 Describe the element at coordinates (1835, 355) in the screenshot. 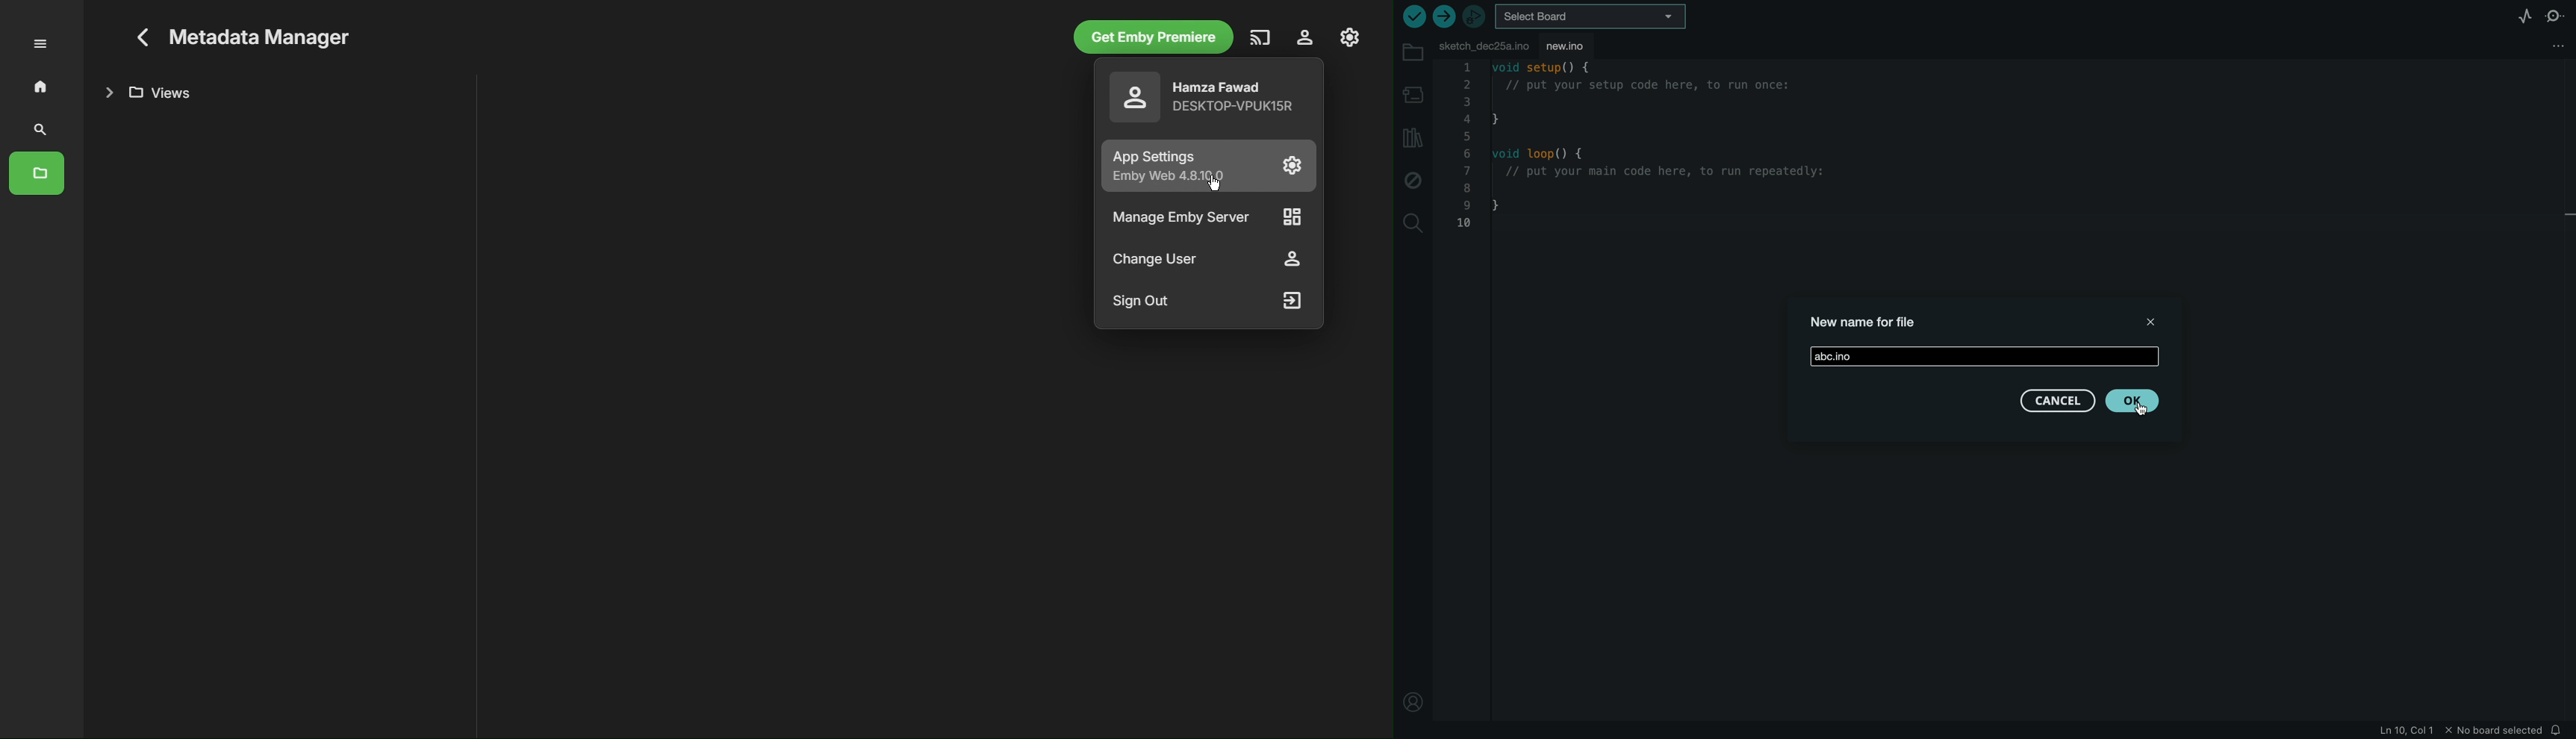

I see `new name` at that location.